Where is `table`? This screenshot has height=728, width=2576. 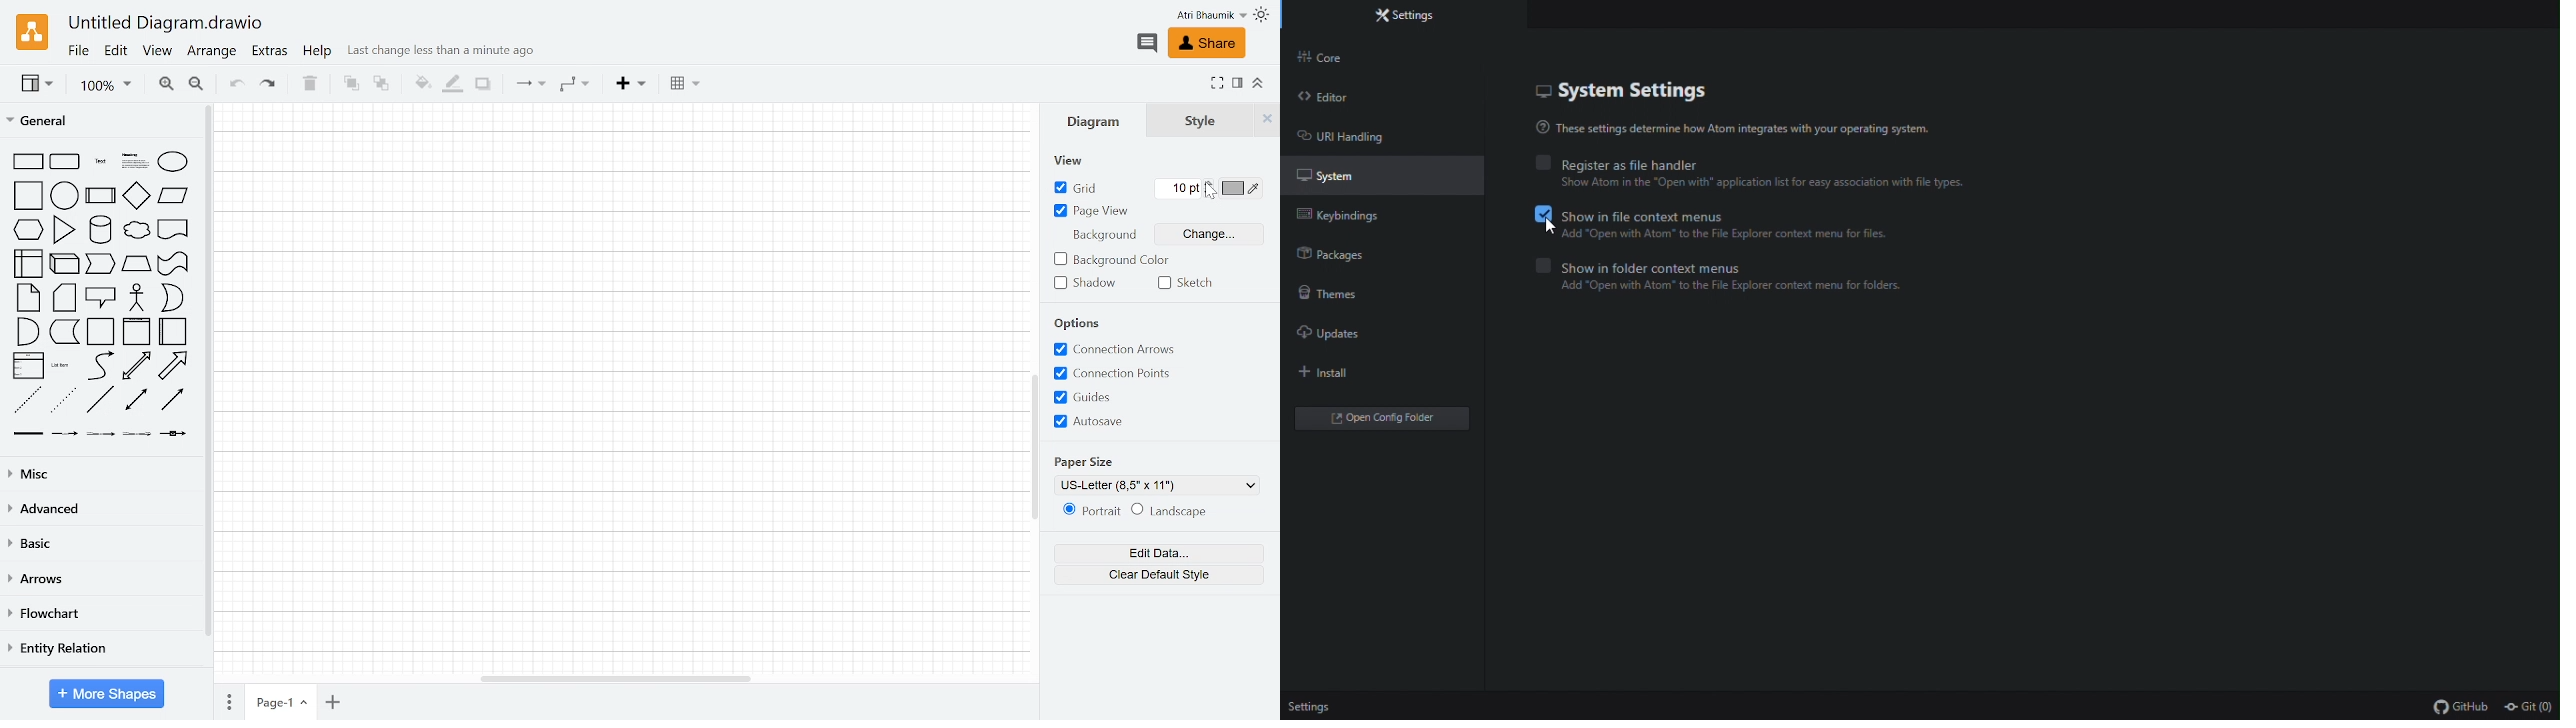
table is located at coordinates (689, 85).